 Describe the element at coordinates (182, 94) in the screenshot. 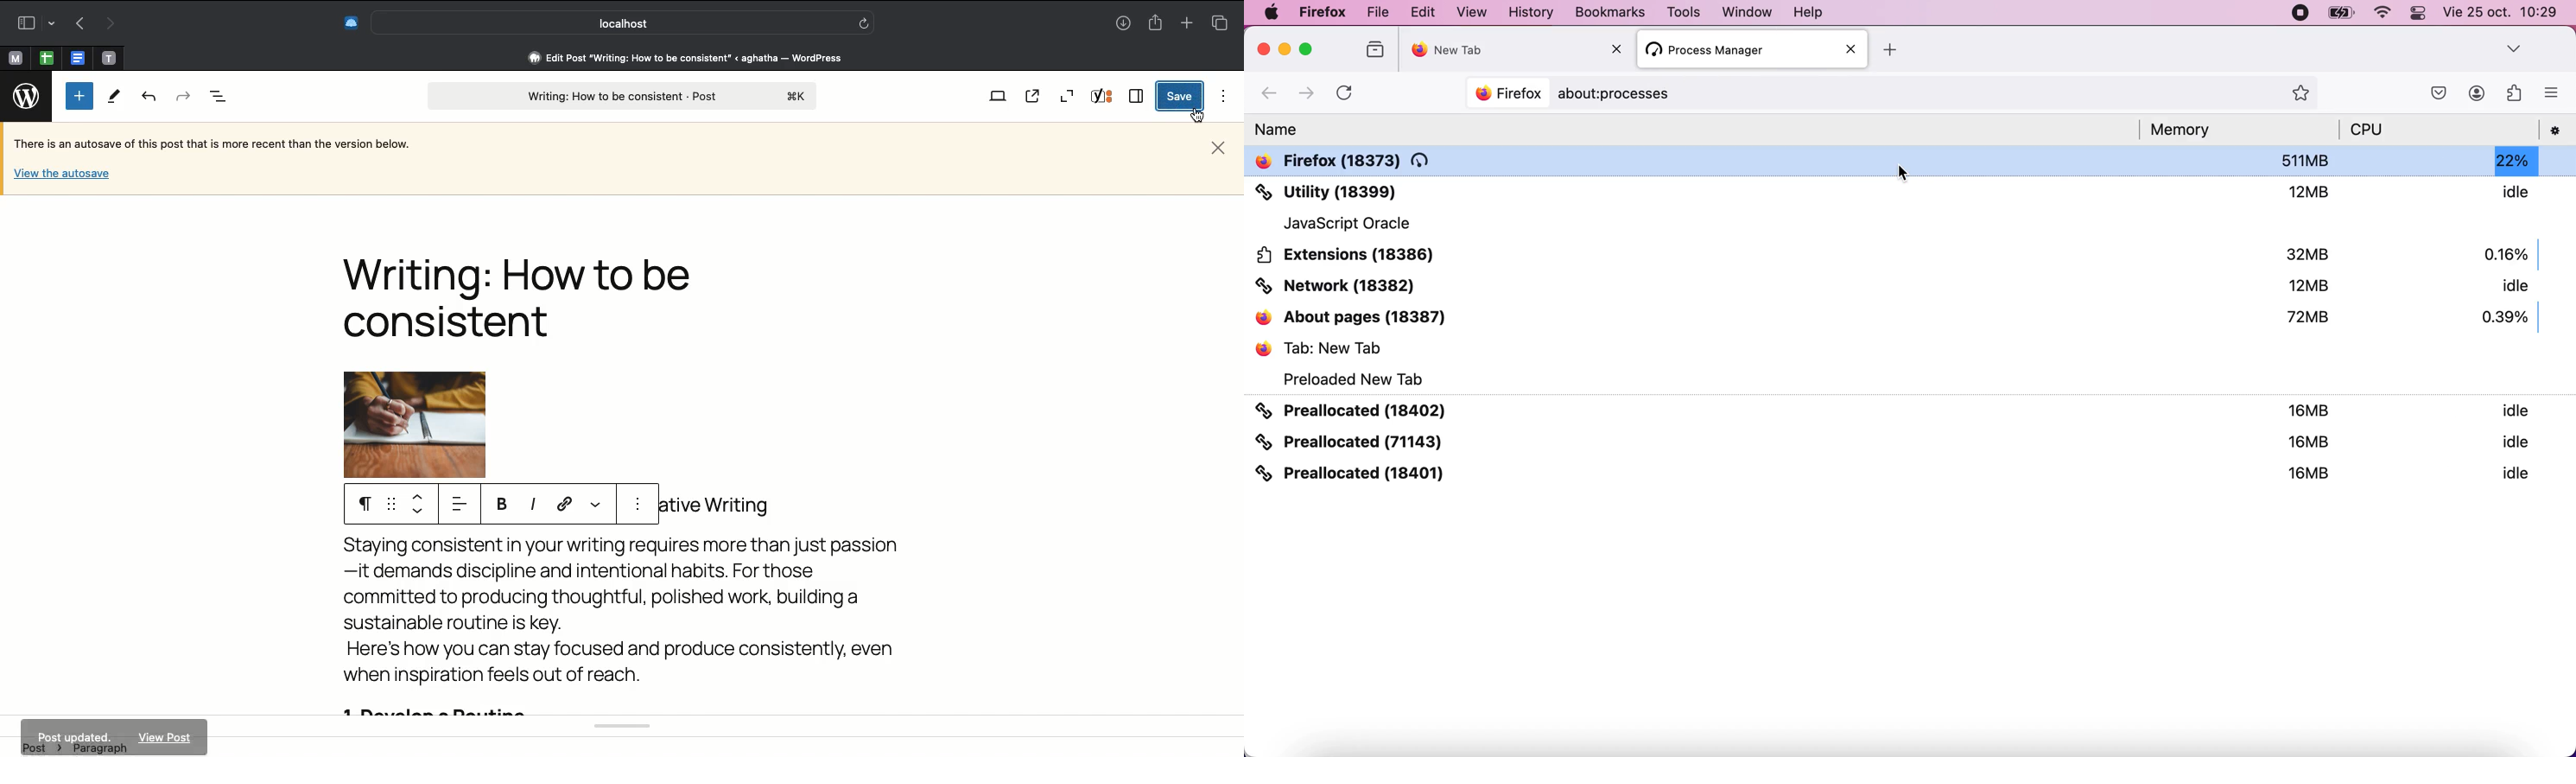

I see `Redo` at that location.